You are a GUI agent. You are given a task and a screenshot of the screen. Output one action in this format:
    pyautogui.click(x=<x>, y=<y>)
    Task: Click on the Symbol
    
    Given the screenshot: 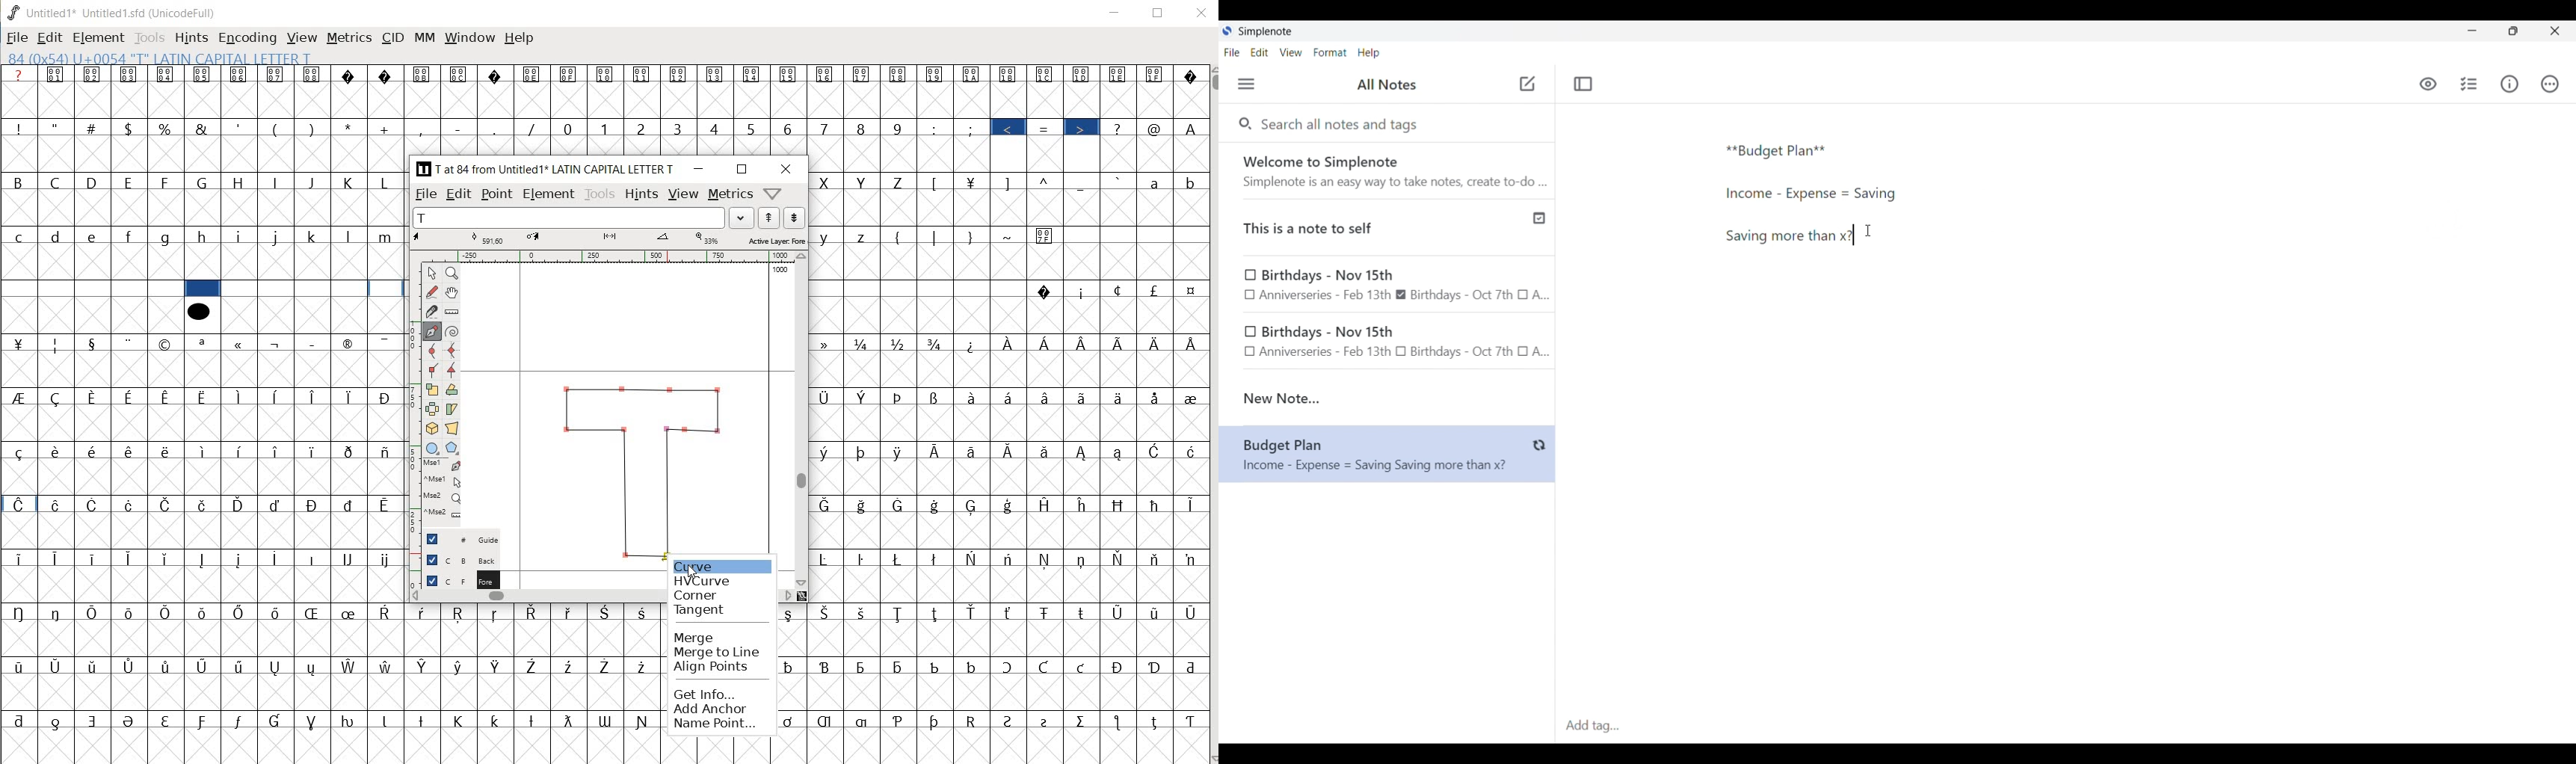 What is the action you would take?
    pyautogui.click(x=93, y=342)
    